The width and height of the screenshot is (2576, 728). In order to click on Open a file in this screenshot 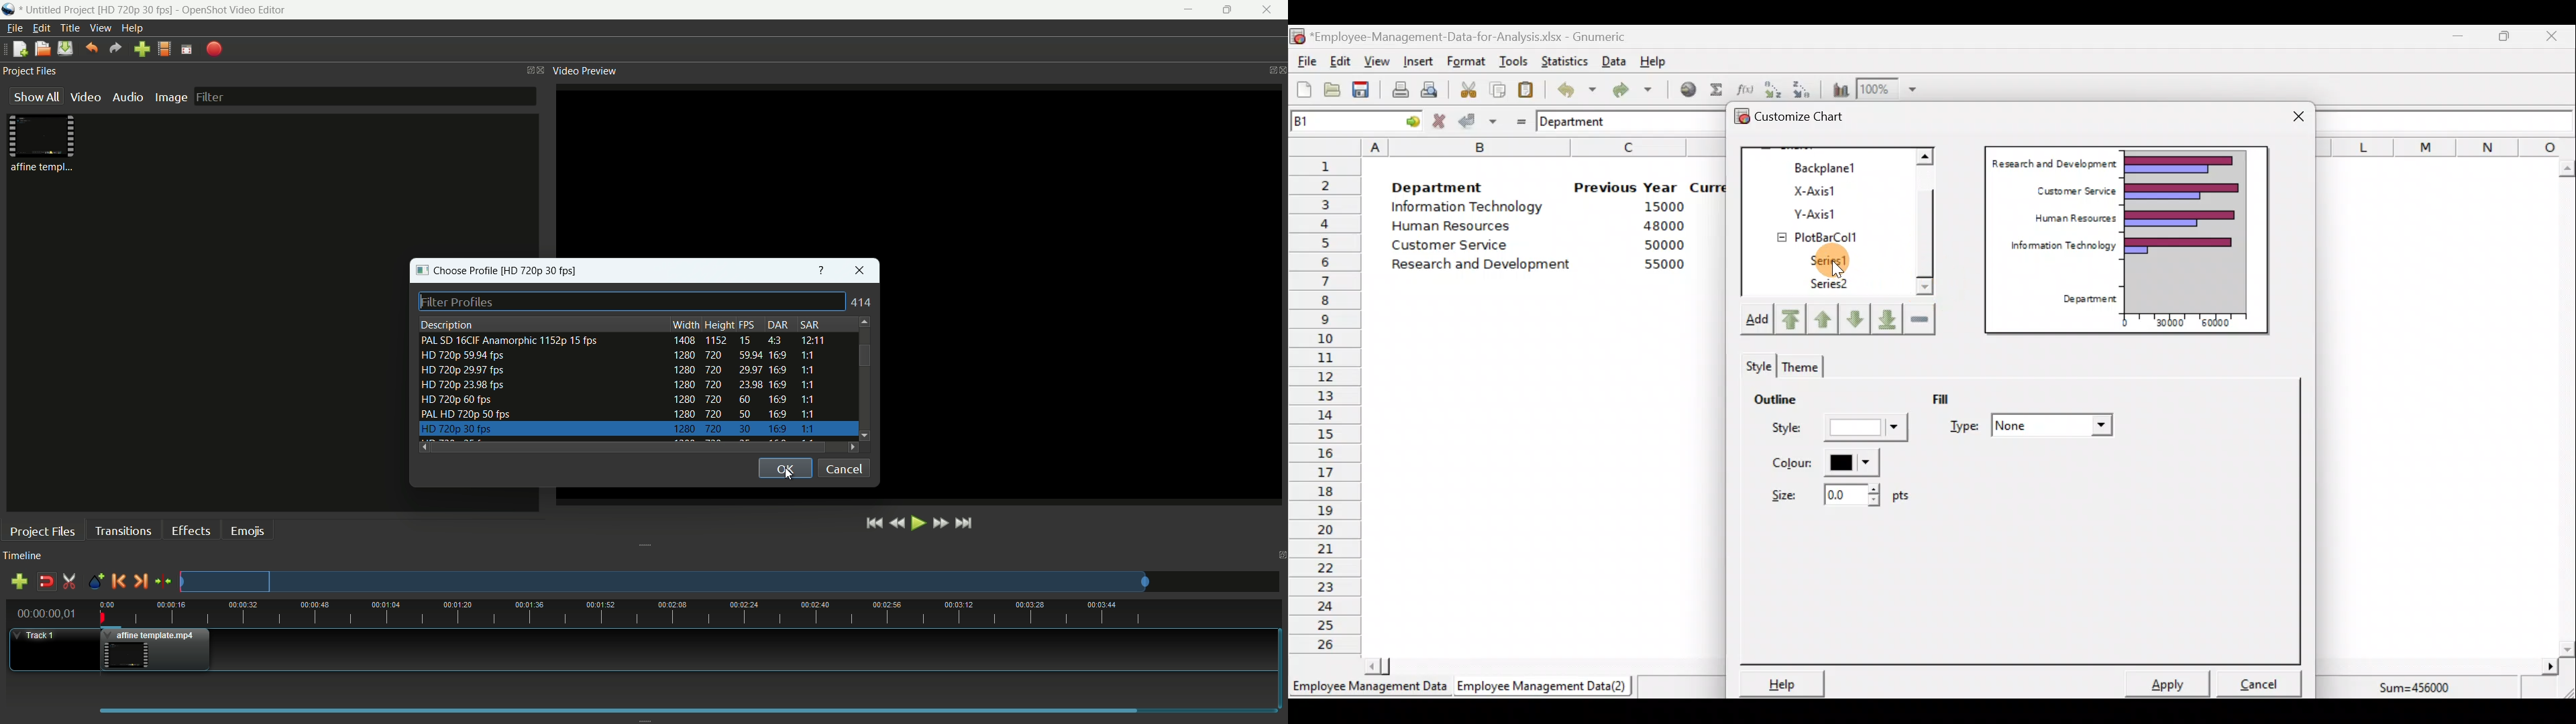, I will do `click(1336, 91)`.